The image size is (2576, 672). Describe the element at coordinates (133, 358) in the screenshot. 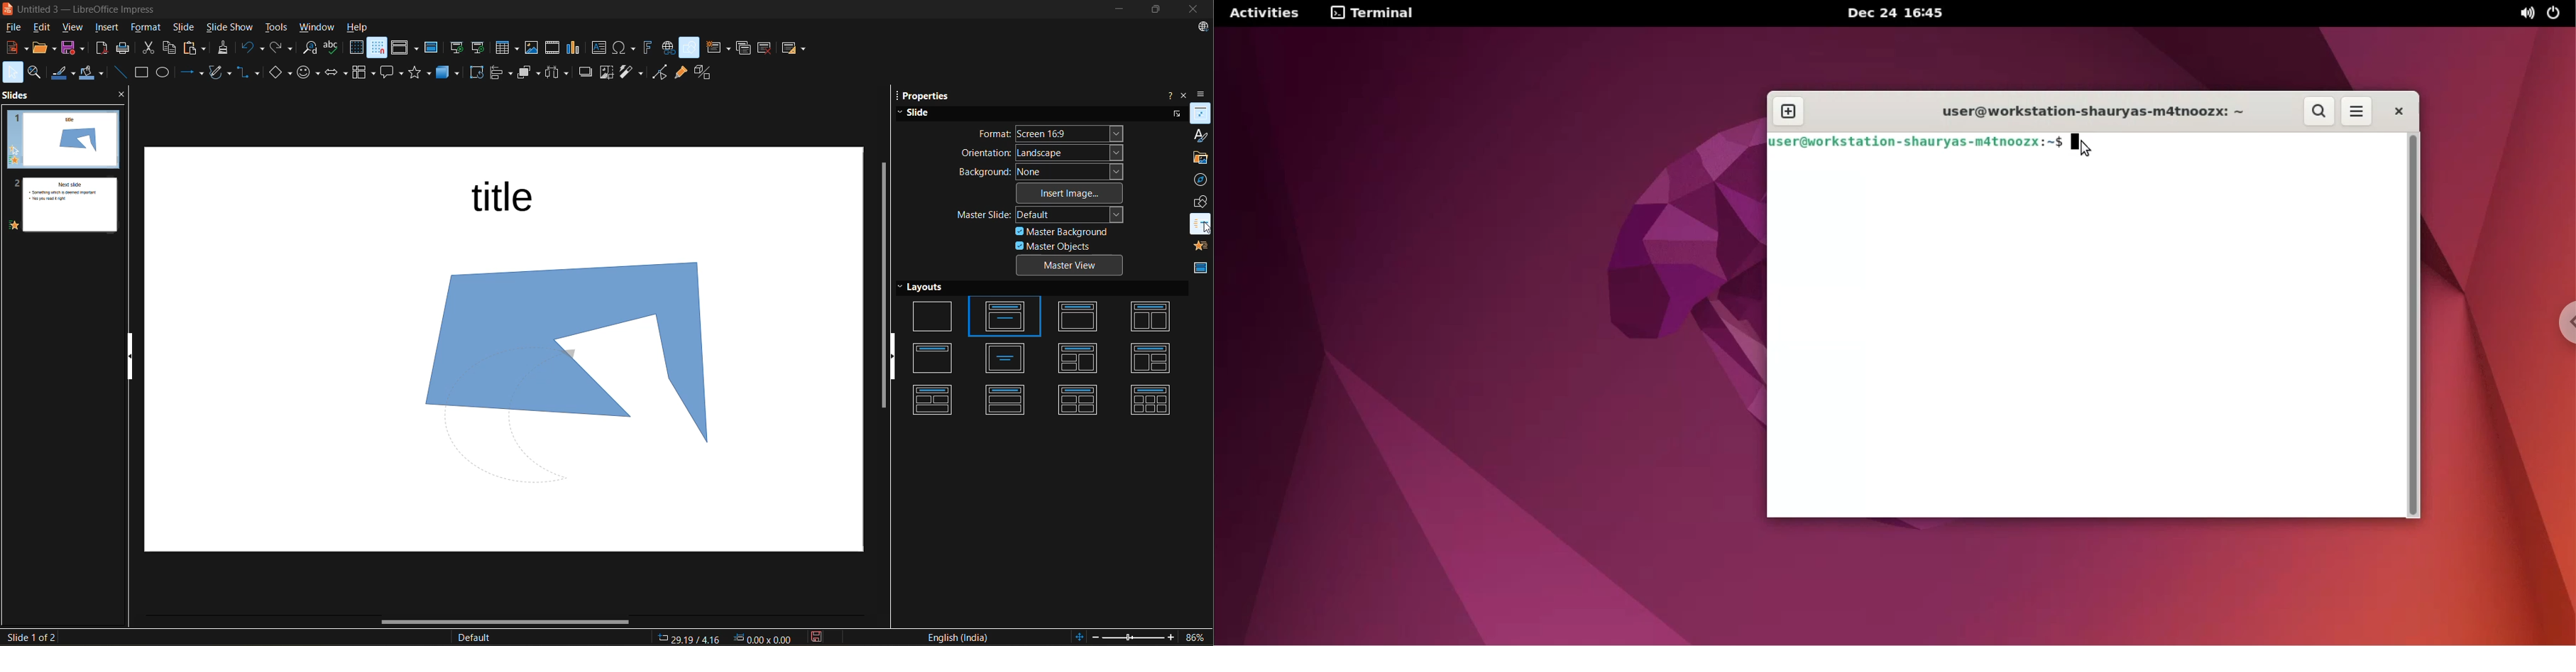

I see `hide` at that location.